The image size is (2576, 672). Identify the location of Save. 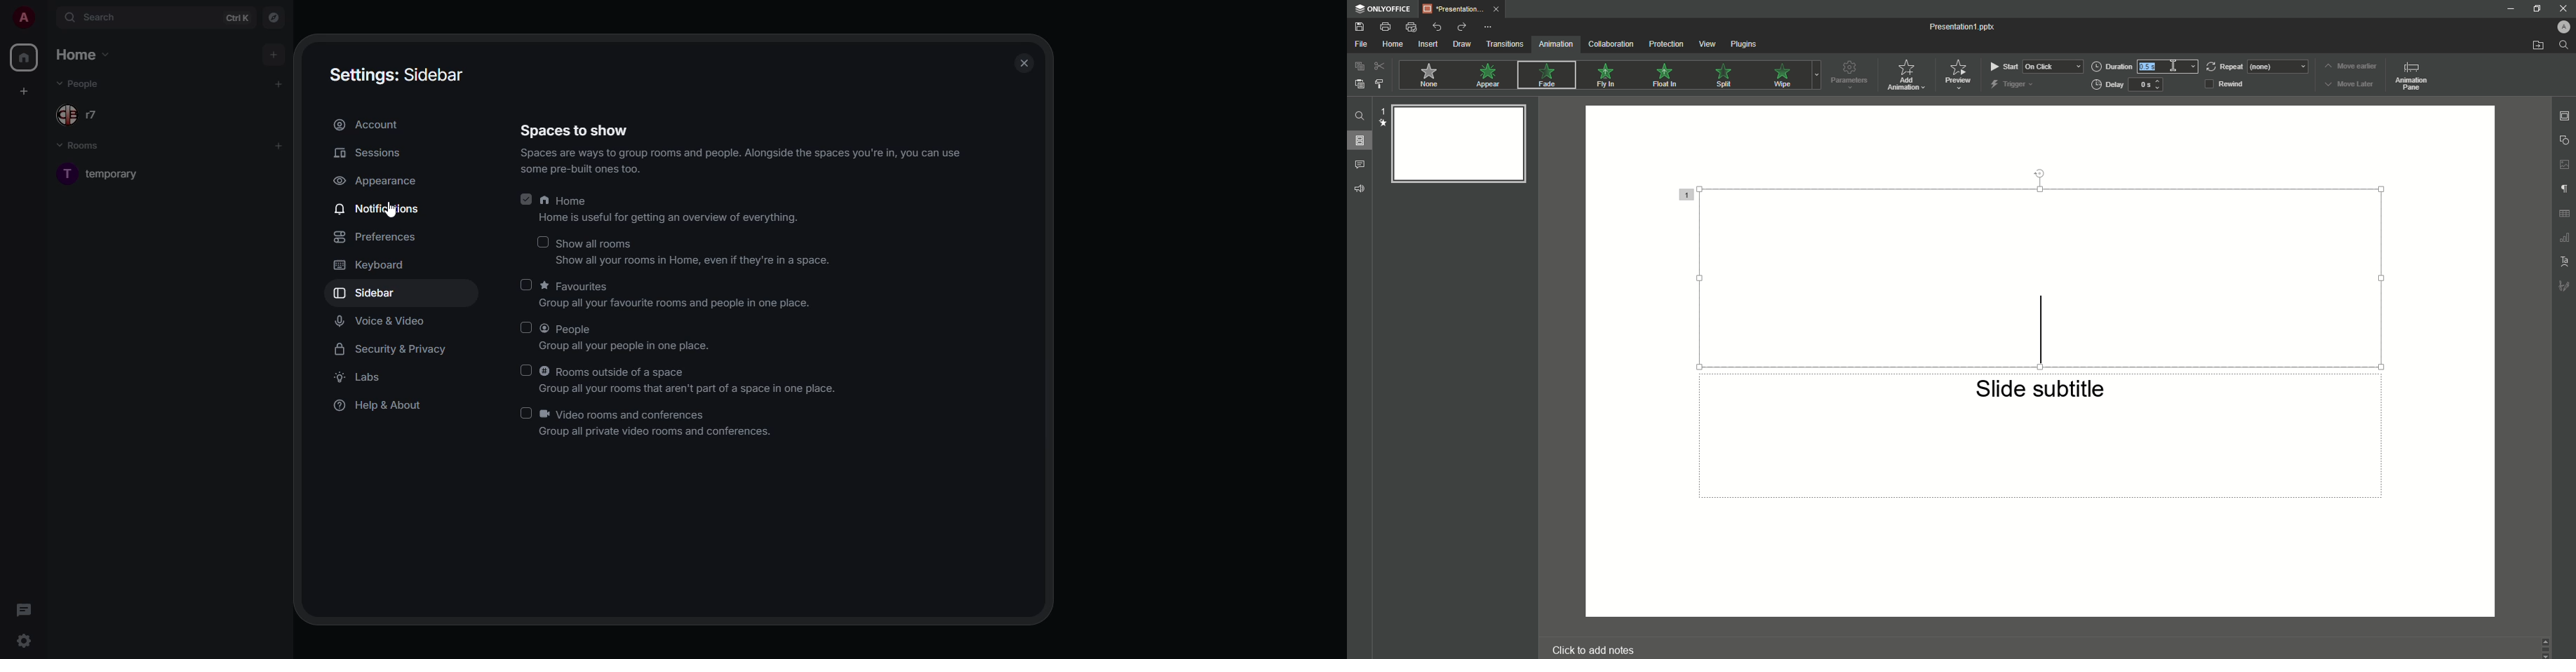
(1363, 26).